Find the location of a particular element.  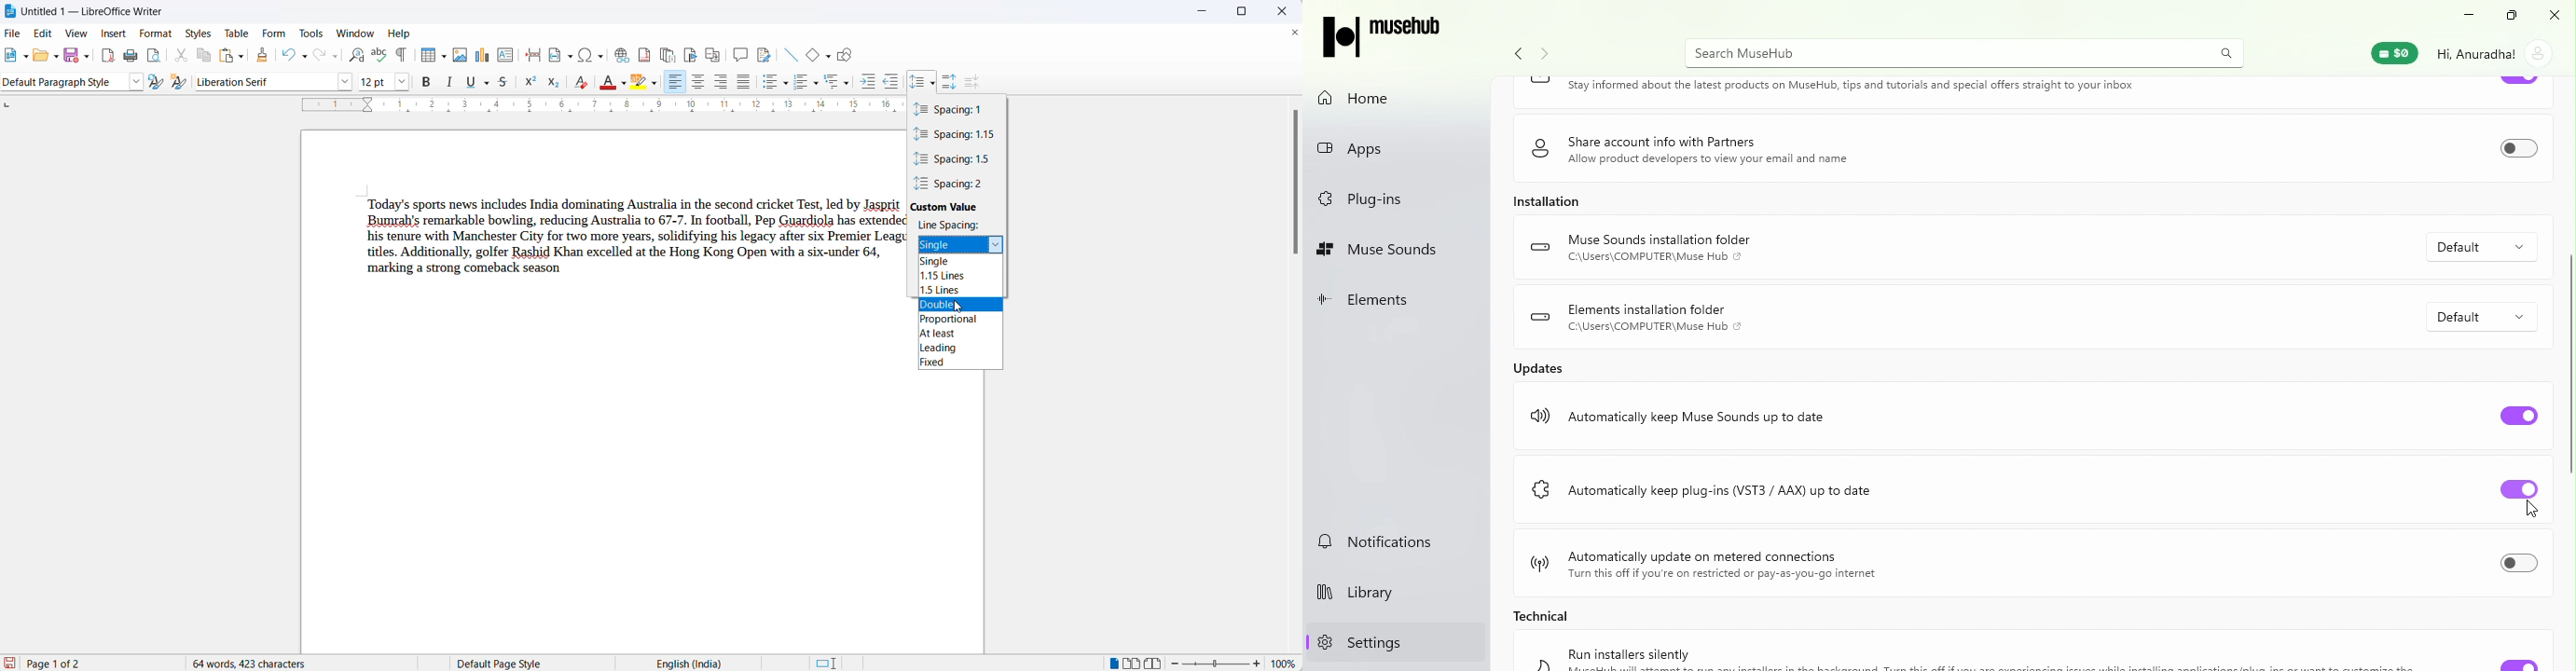

character highlight options is located at coordinates (654, 84).